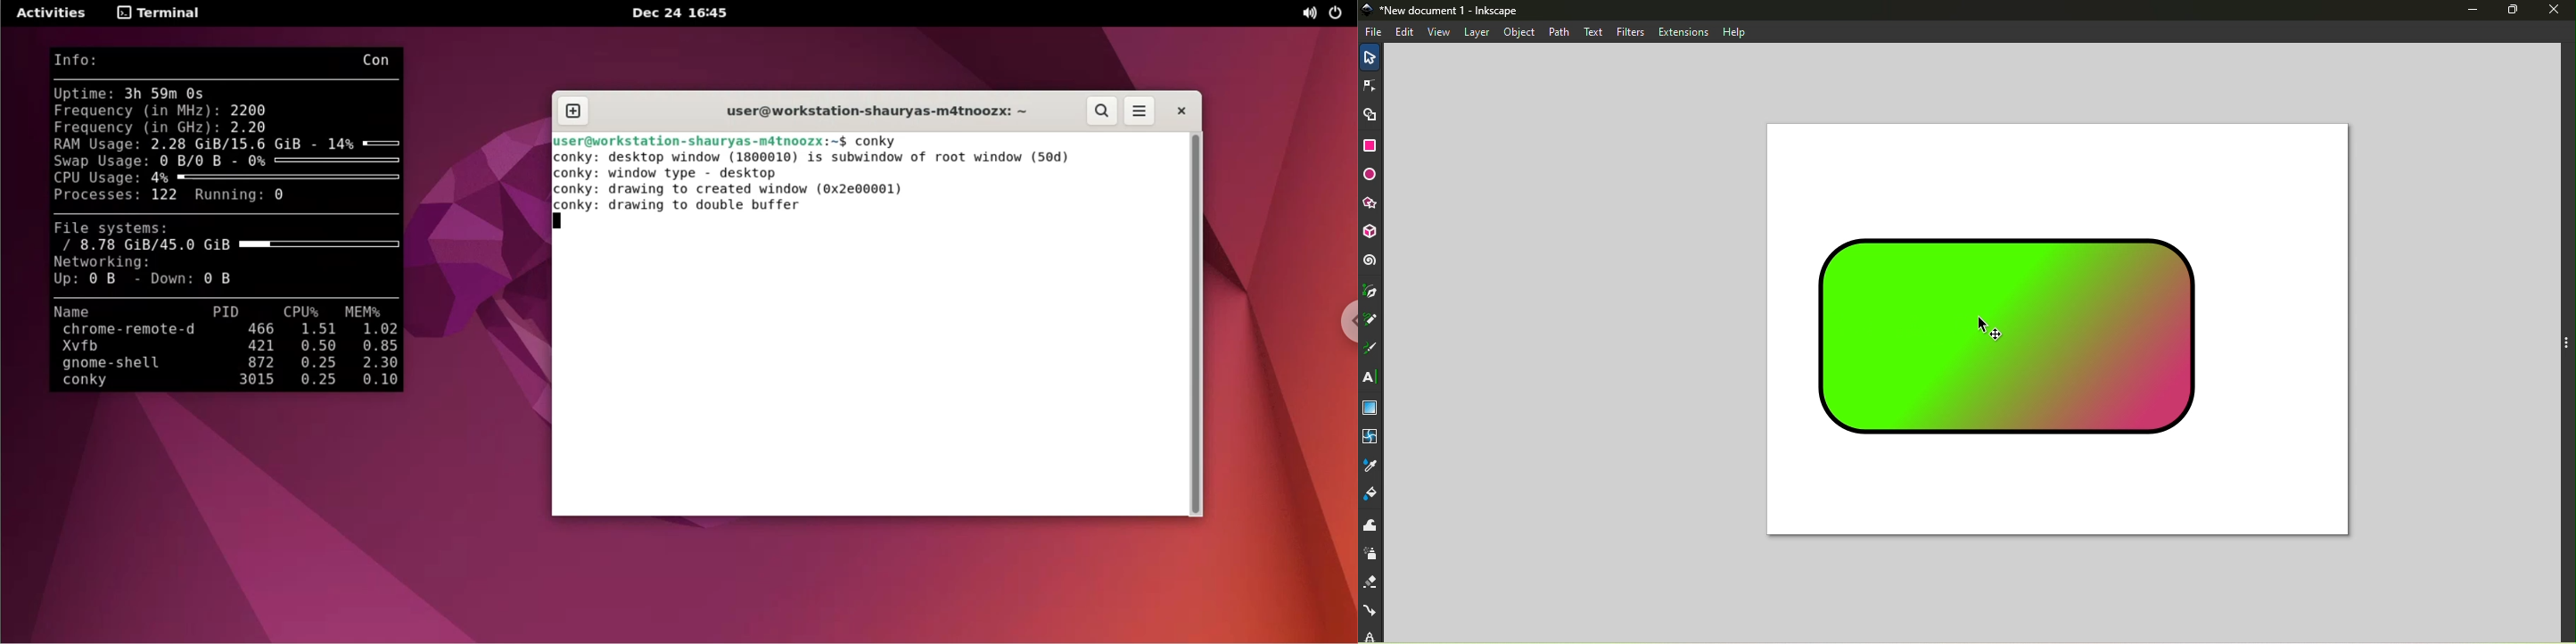 This screenshot has width=2576, height=644. Describe the element at coordinates (1372, 55) in the screenshot. I see `Selector tool` at that location.